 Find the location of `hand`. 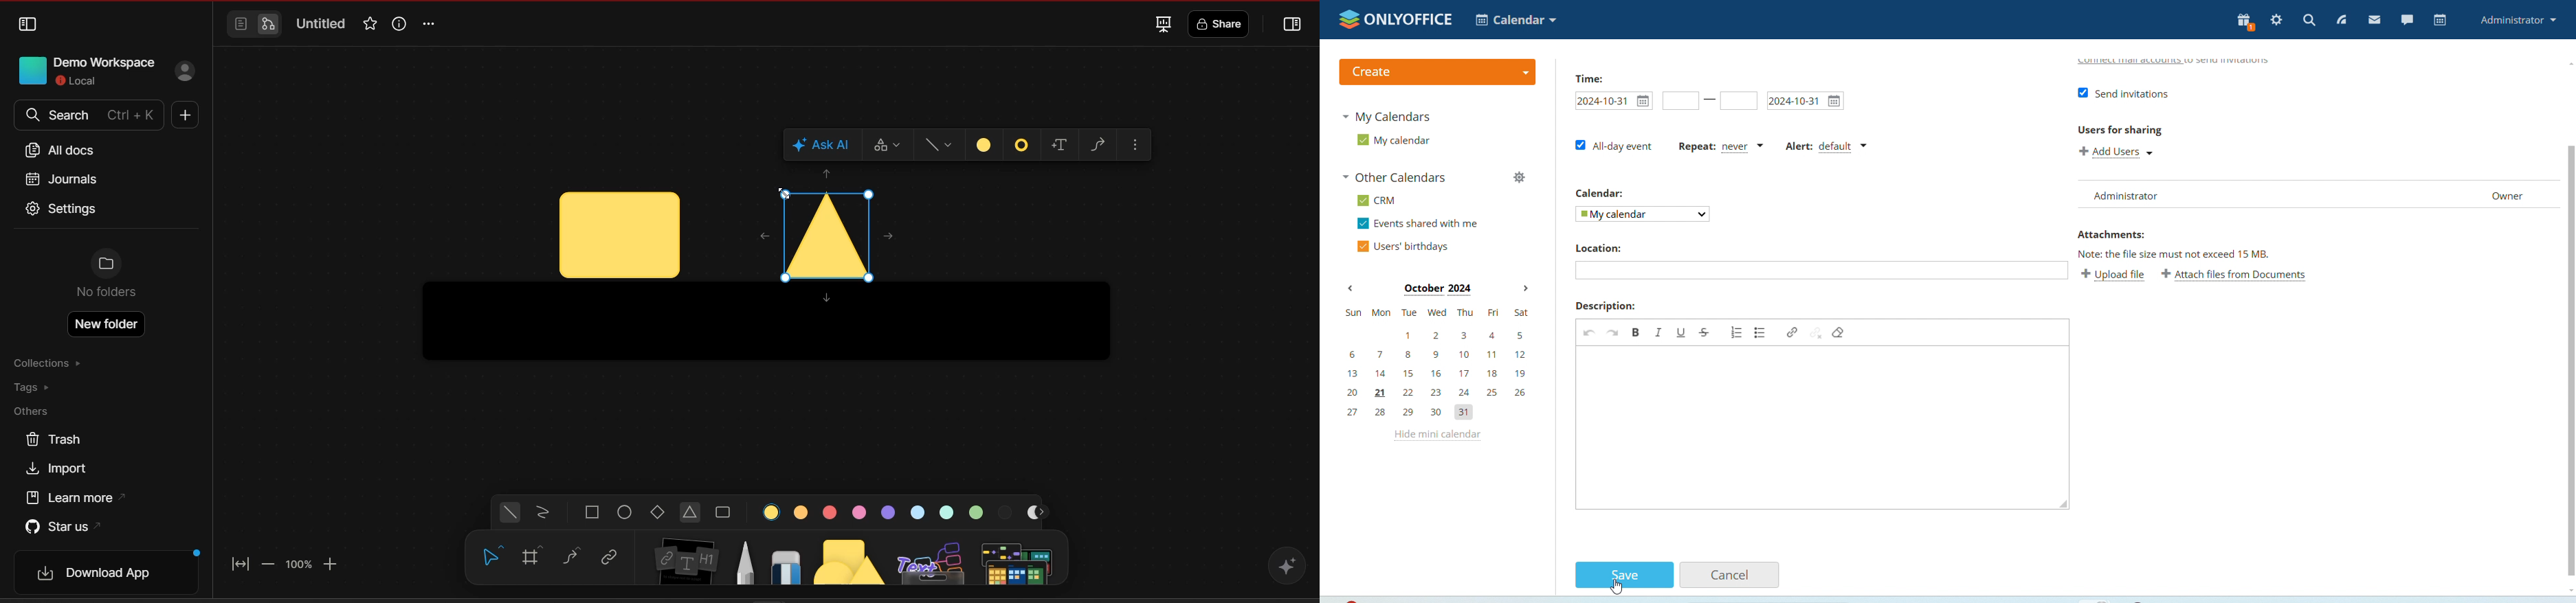

hand is located at coordinates (489, 558).